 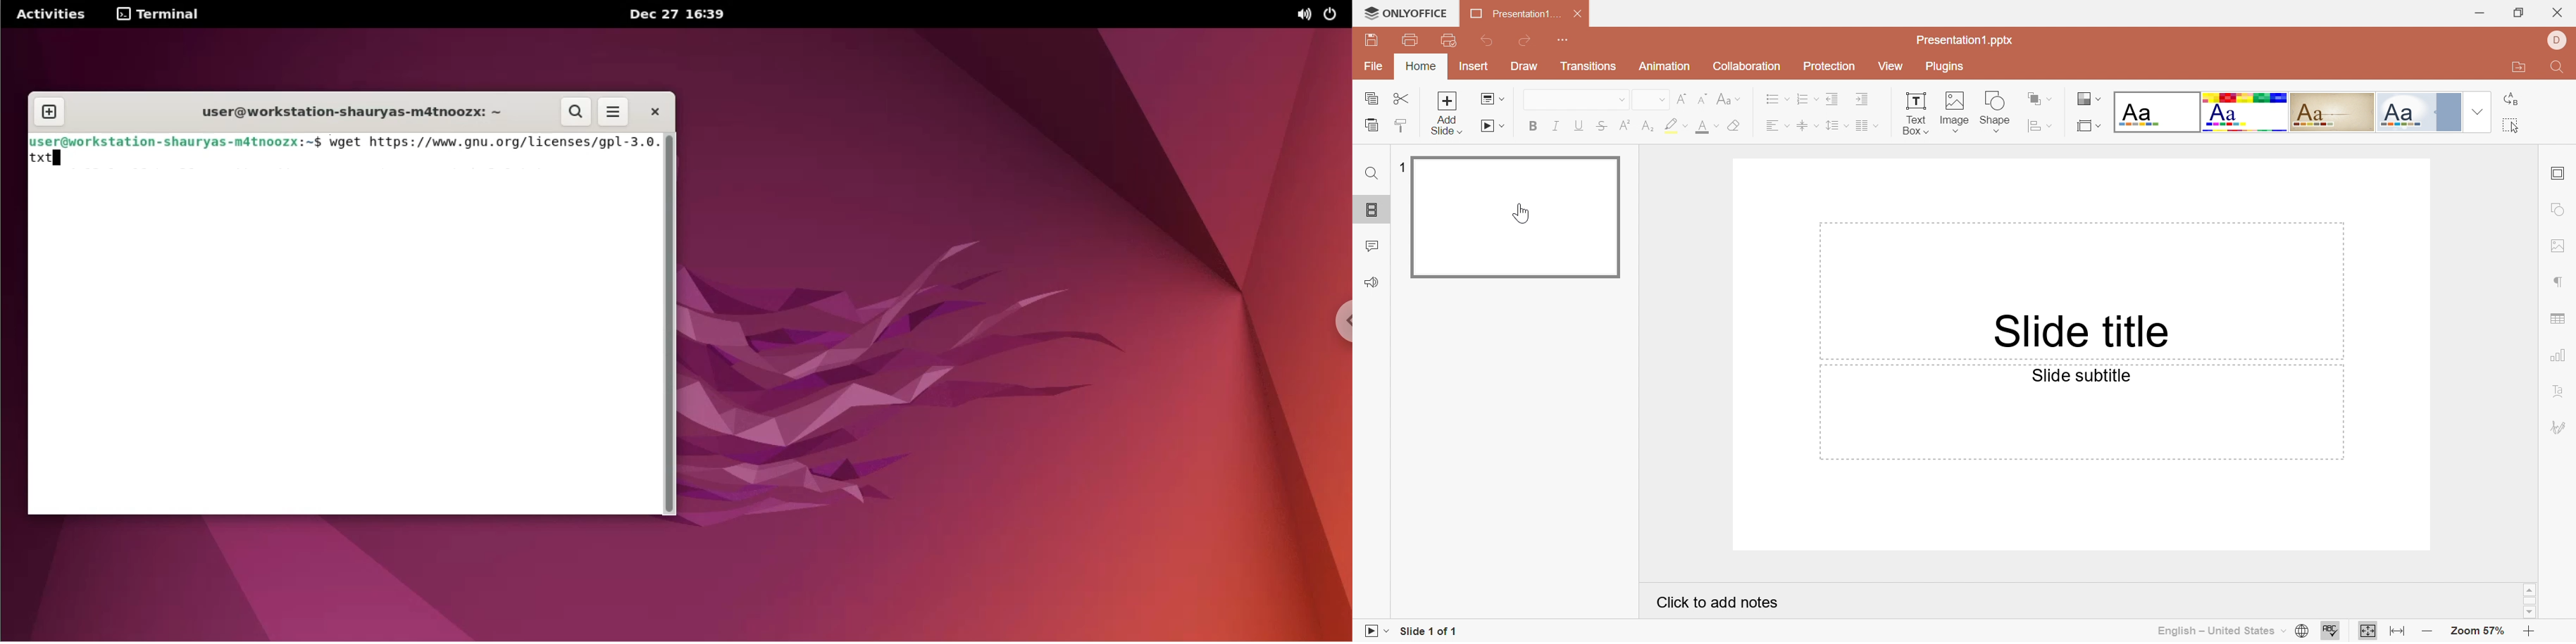 I want to click on Slide 1 preview, so click(x=1518, y=217).